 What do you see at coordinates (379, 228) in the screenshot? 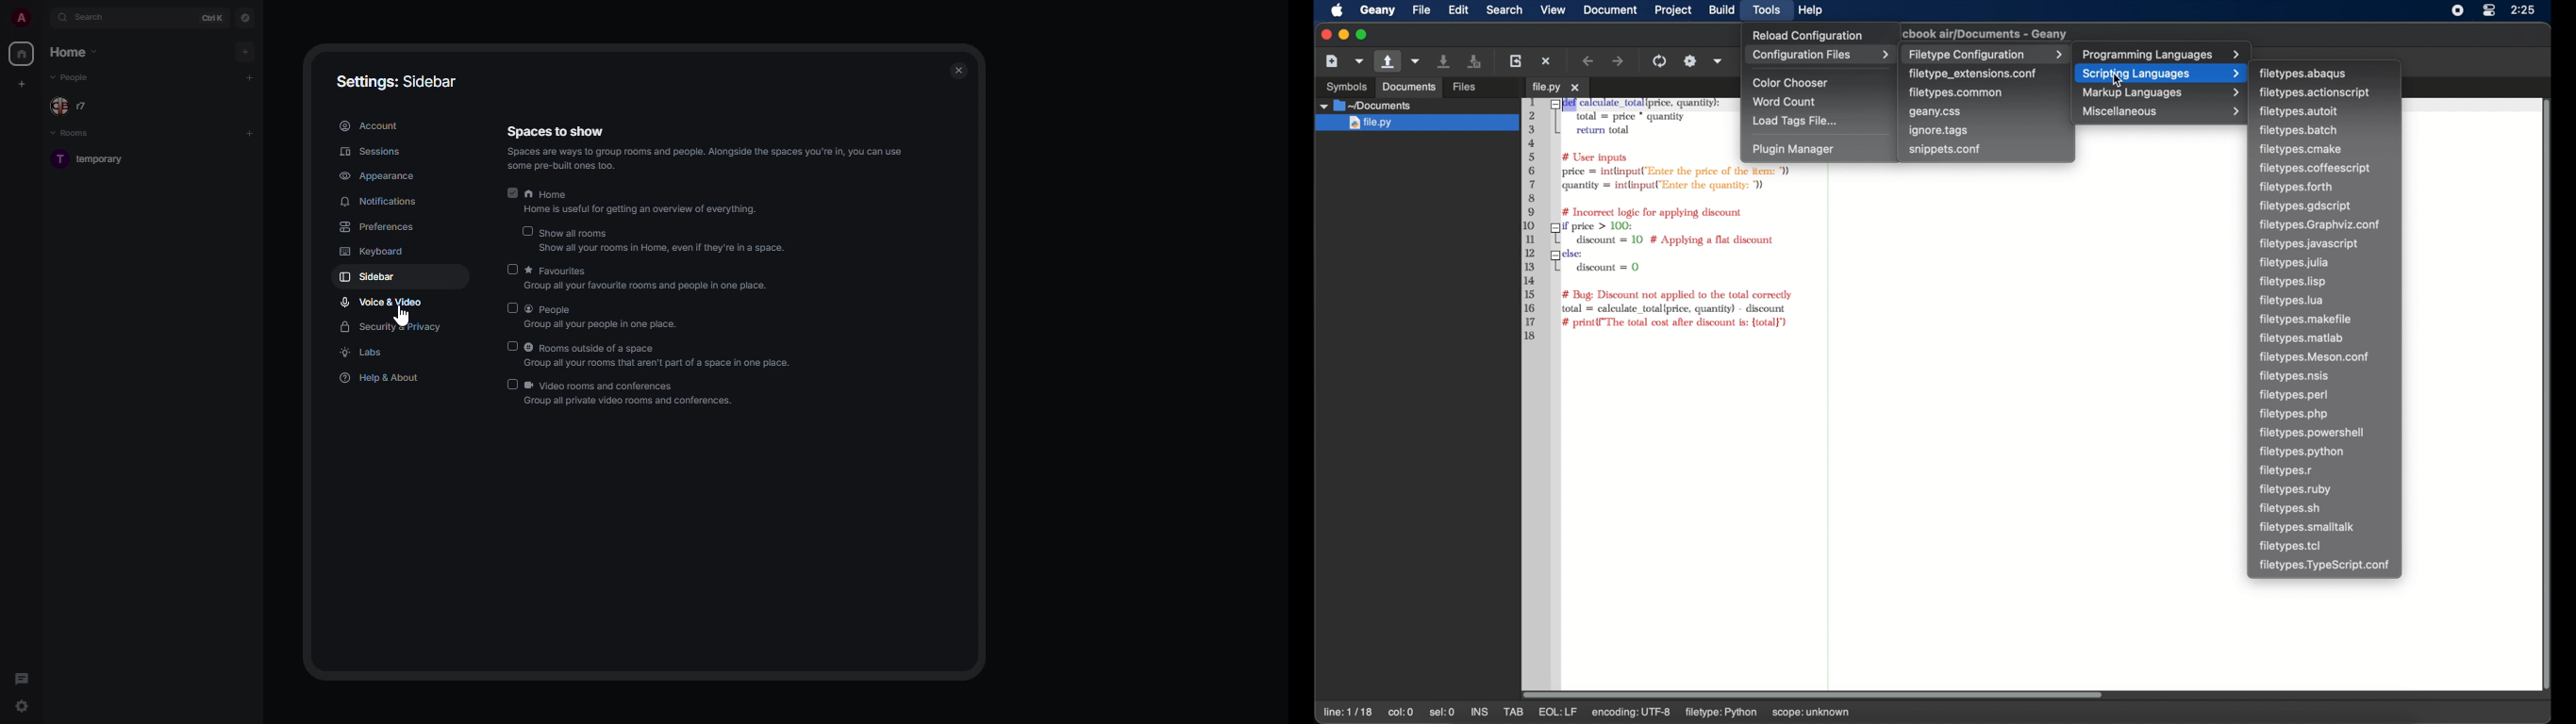
I see `preferences` at bounding box center [379, 228].